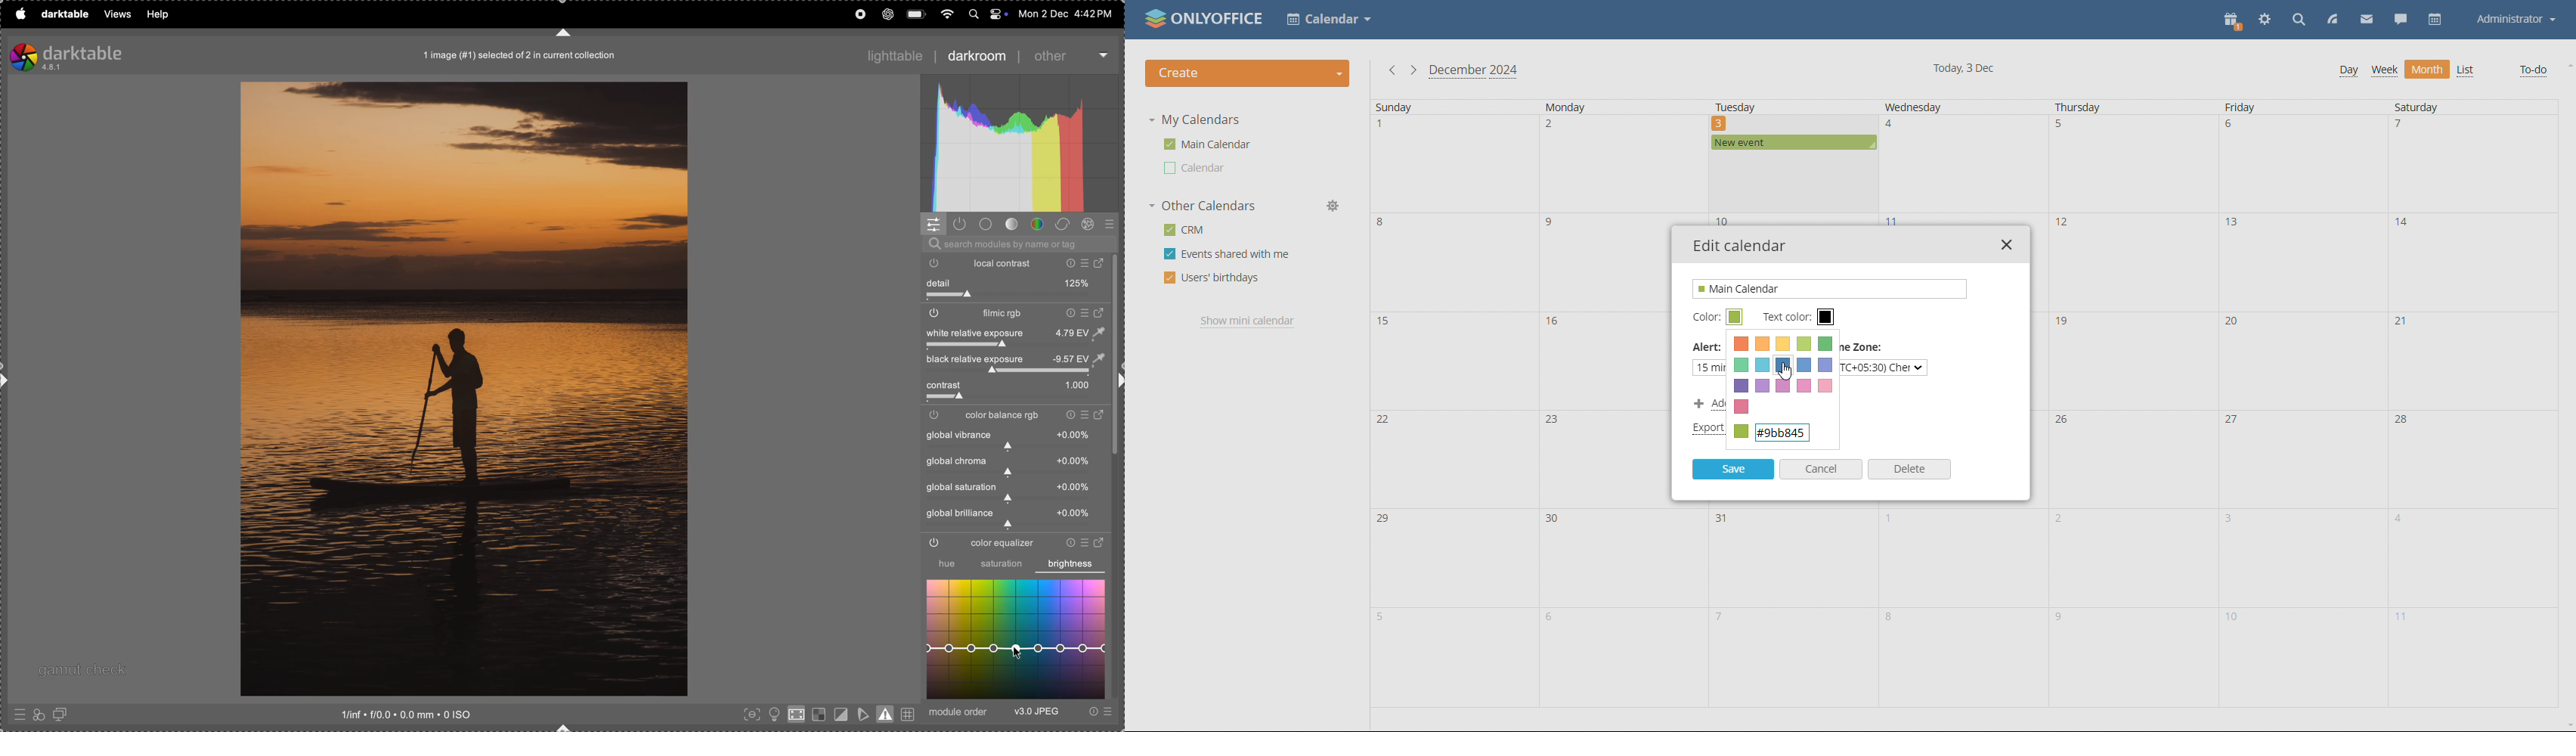  I want to click on apple menu, so click(19, 14).